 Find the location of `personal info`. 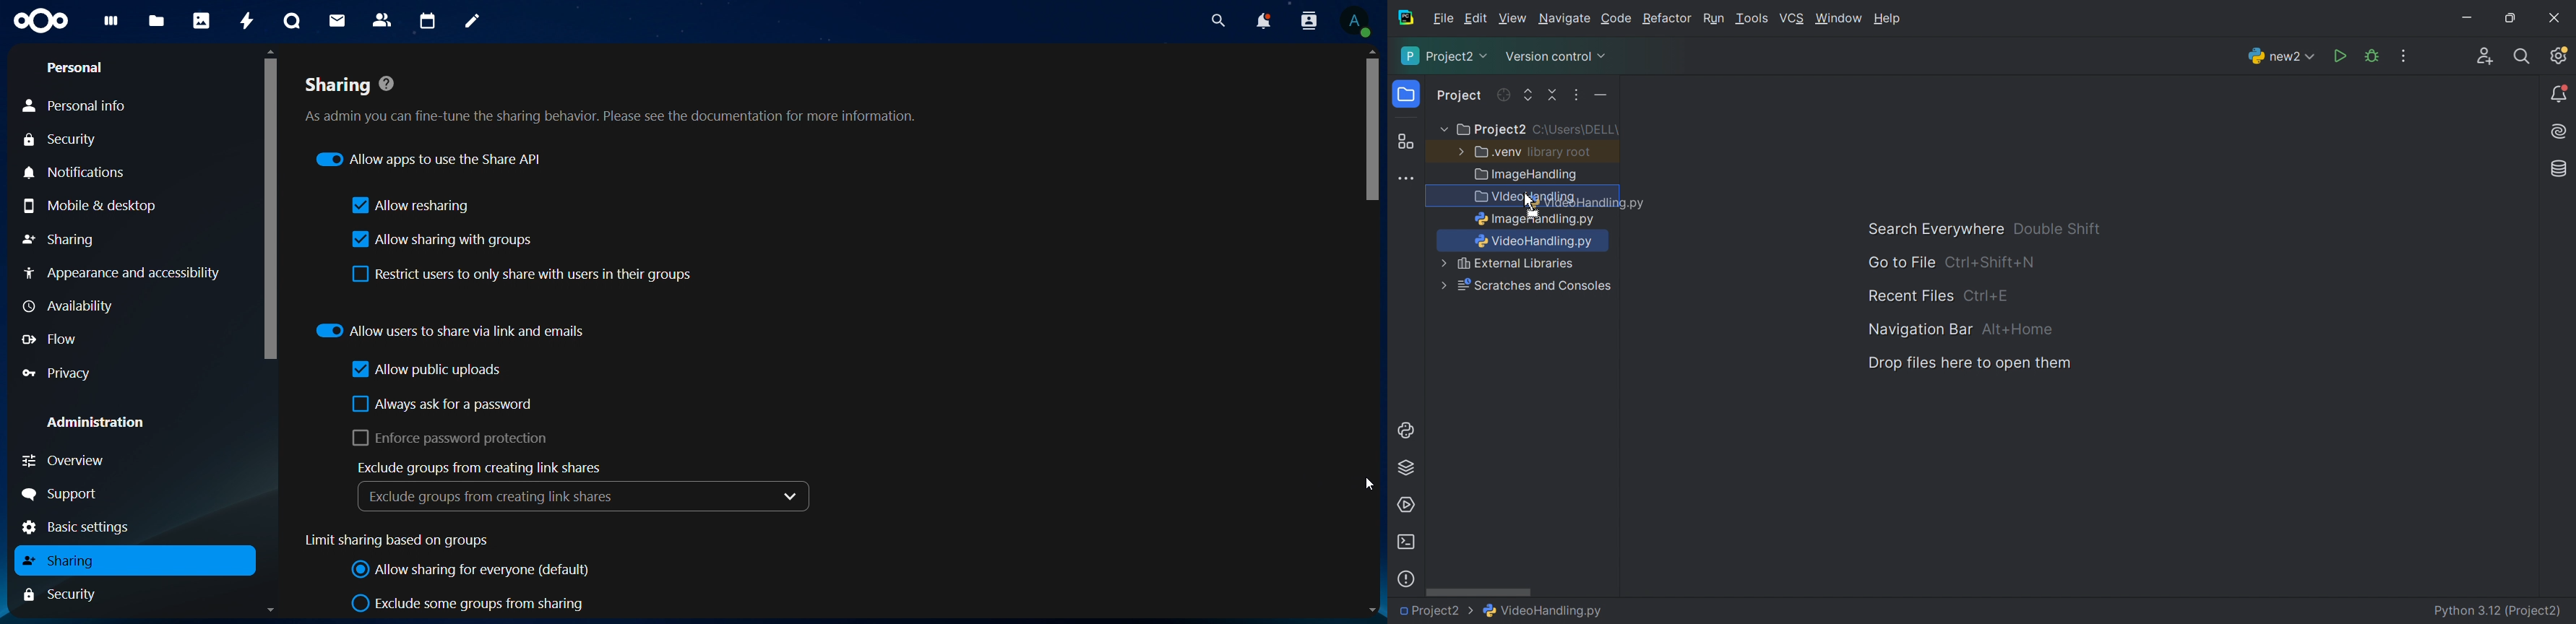

personal info is located at coordinates (79, 106).